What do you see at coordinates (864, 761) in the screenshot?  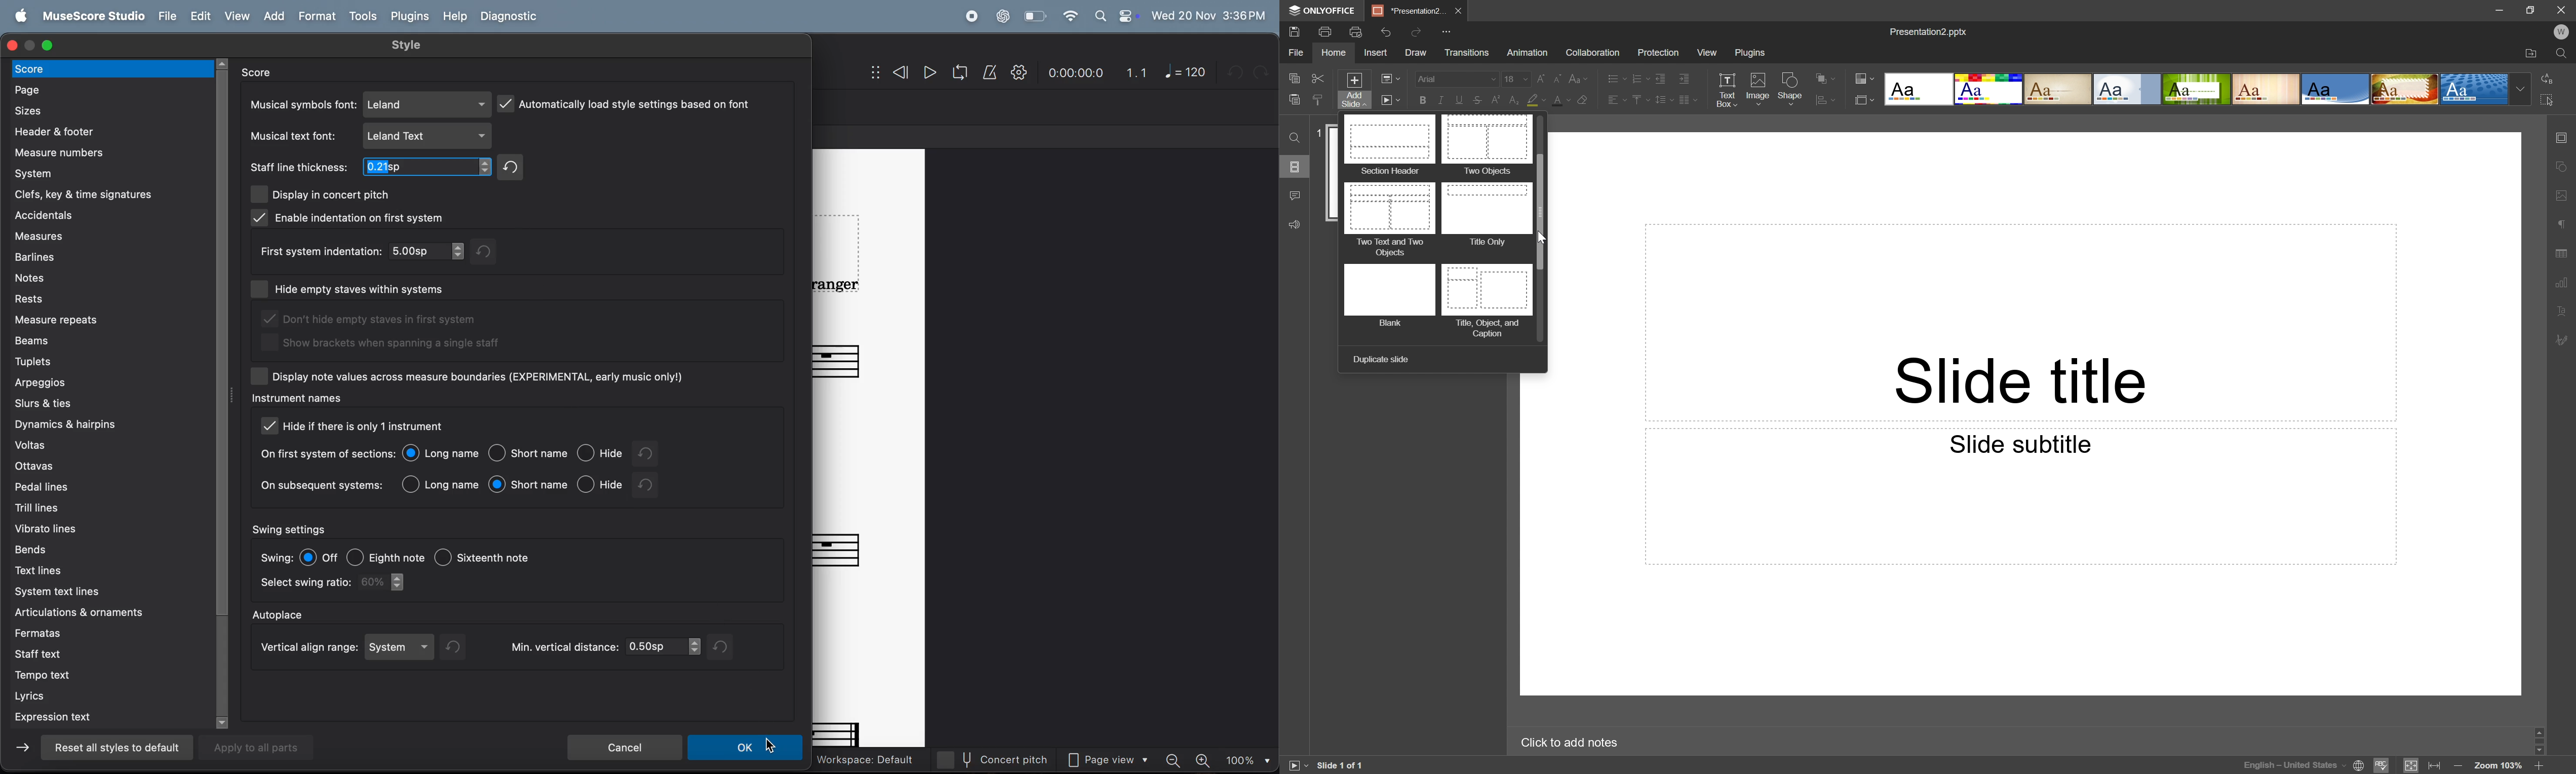 I see `workspace default` at bounding box center [864, 761].